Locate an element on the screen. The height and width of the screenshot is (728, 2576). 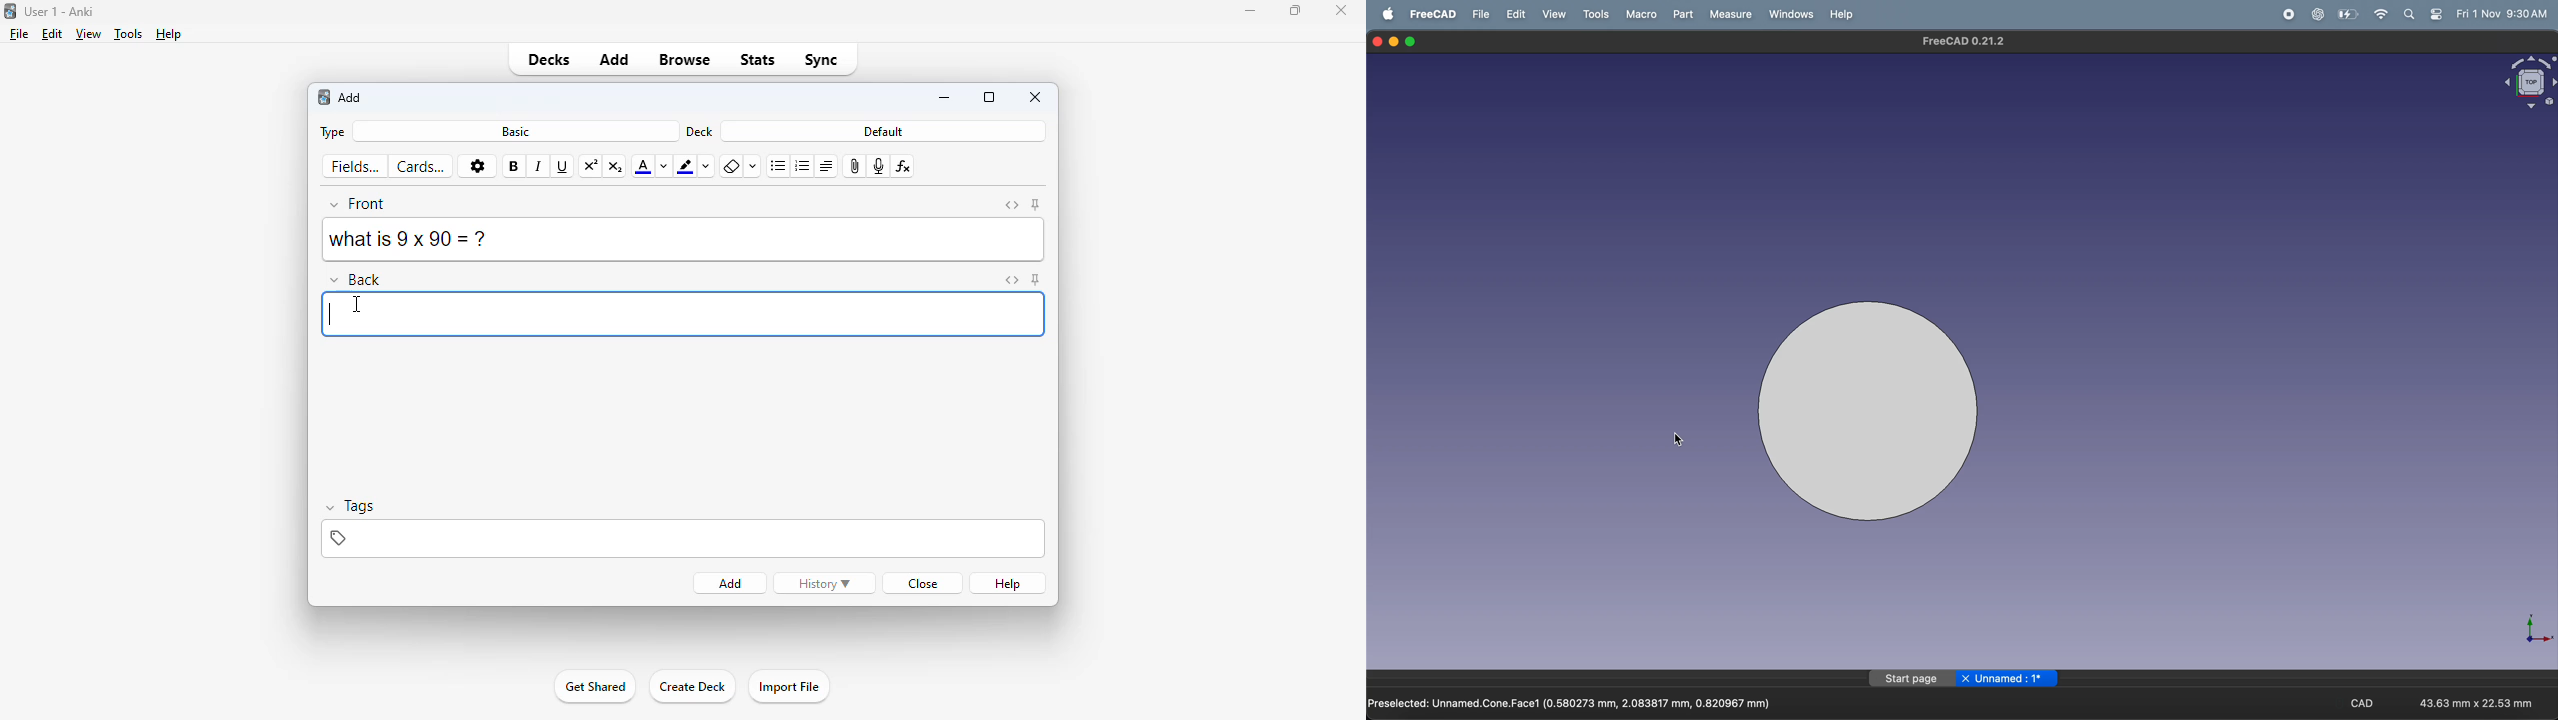
tags is located at coordinates (683, 539).